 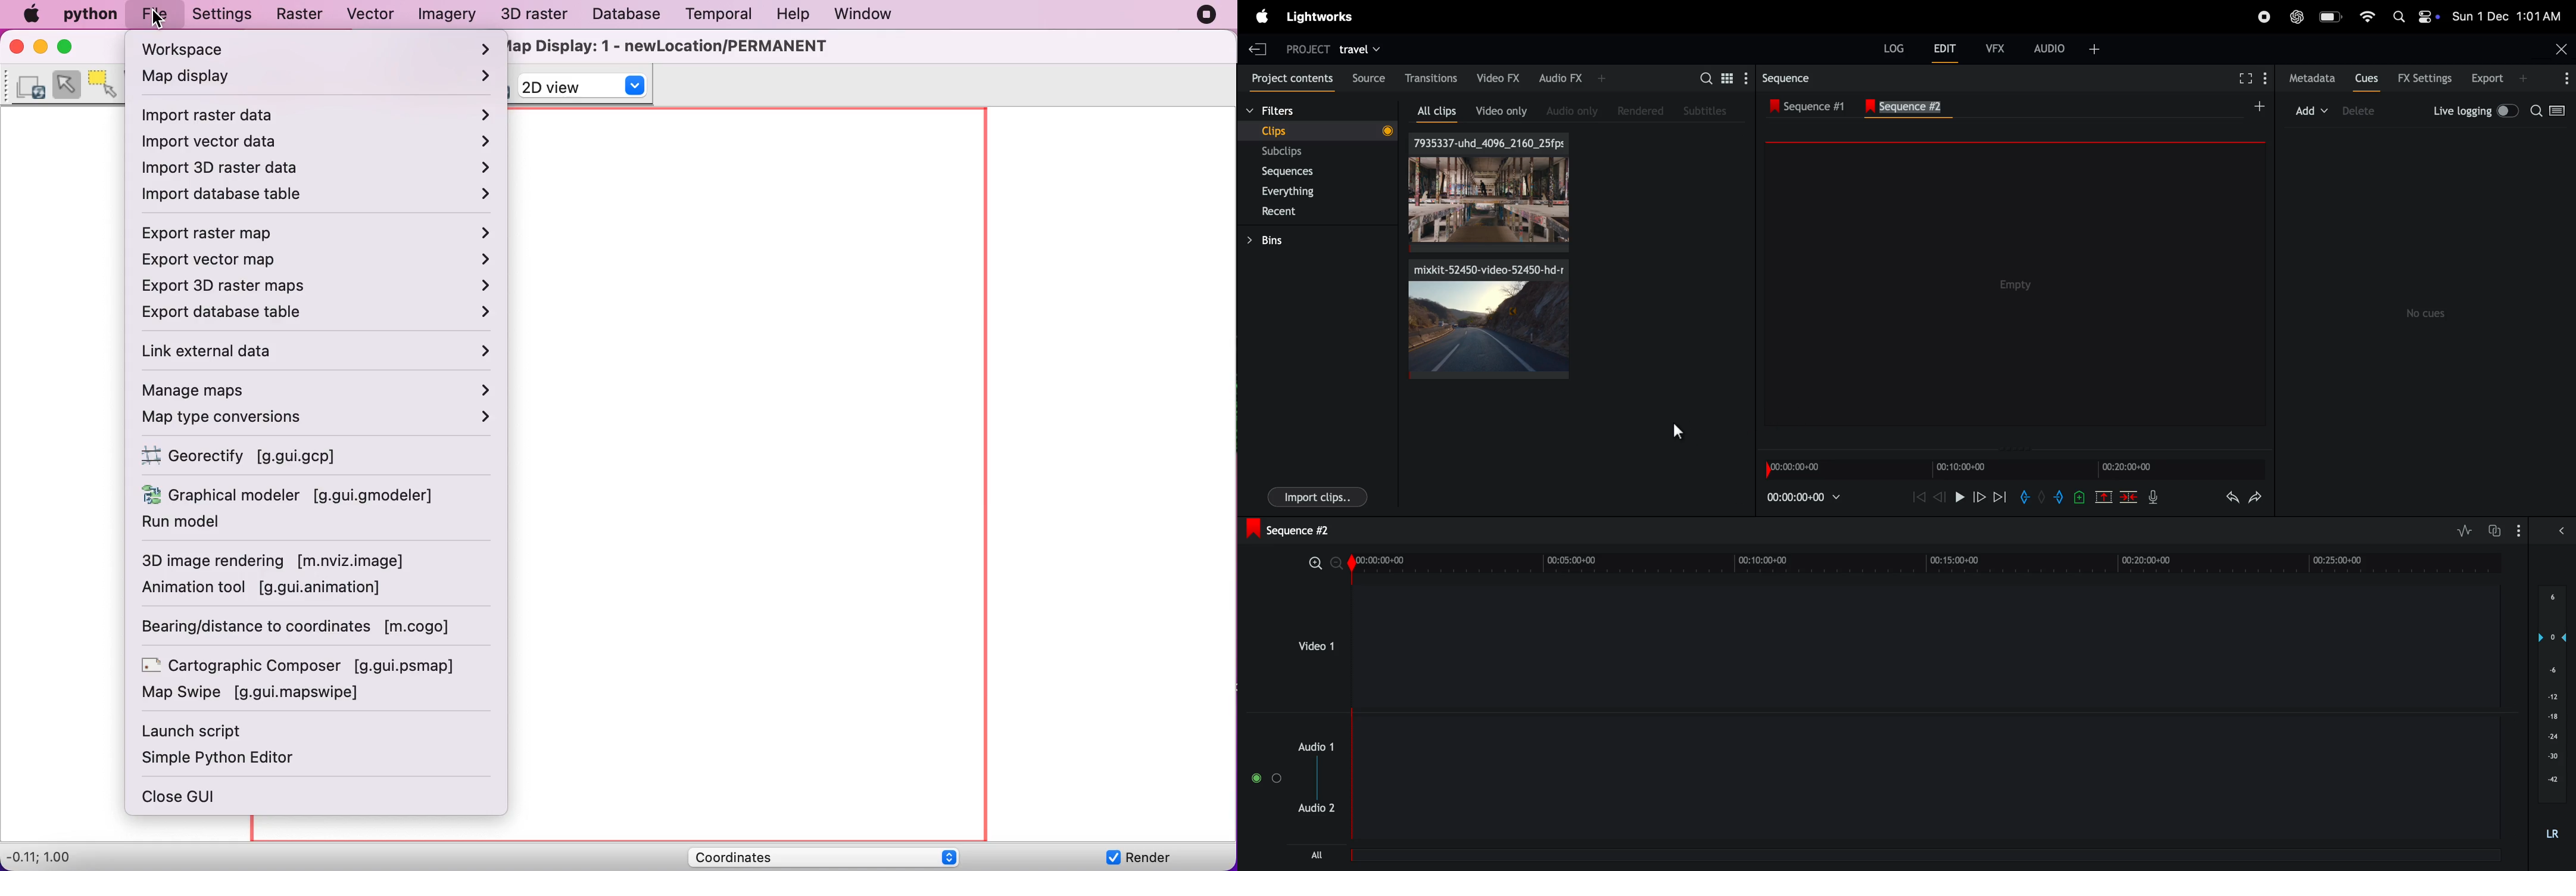 What do you see at coordinates (2297, 17) in the screenshot?
I see `chatgpt` at bounding box center [2297, 17].